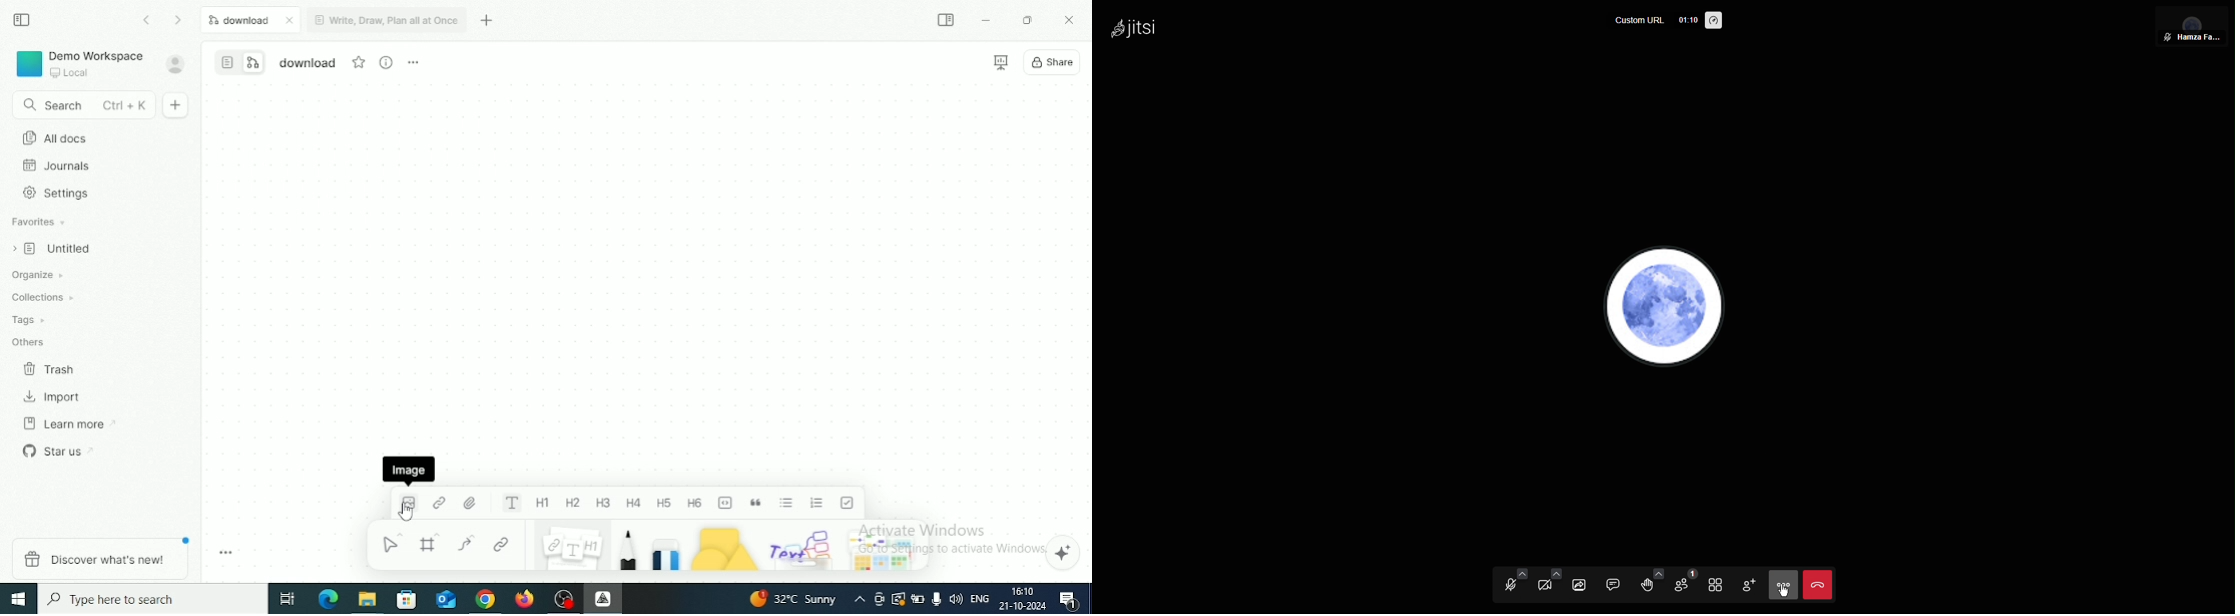 This screenshot has width=2240, height=616. I want to click on Select, so click(390, 543).